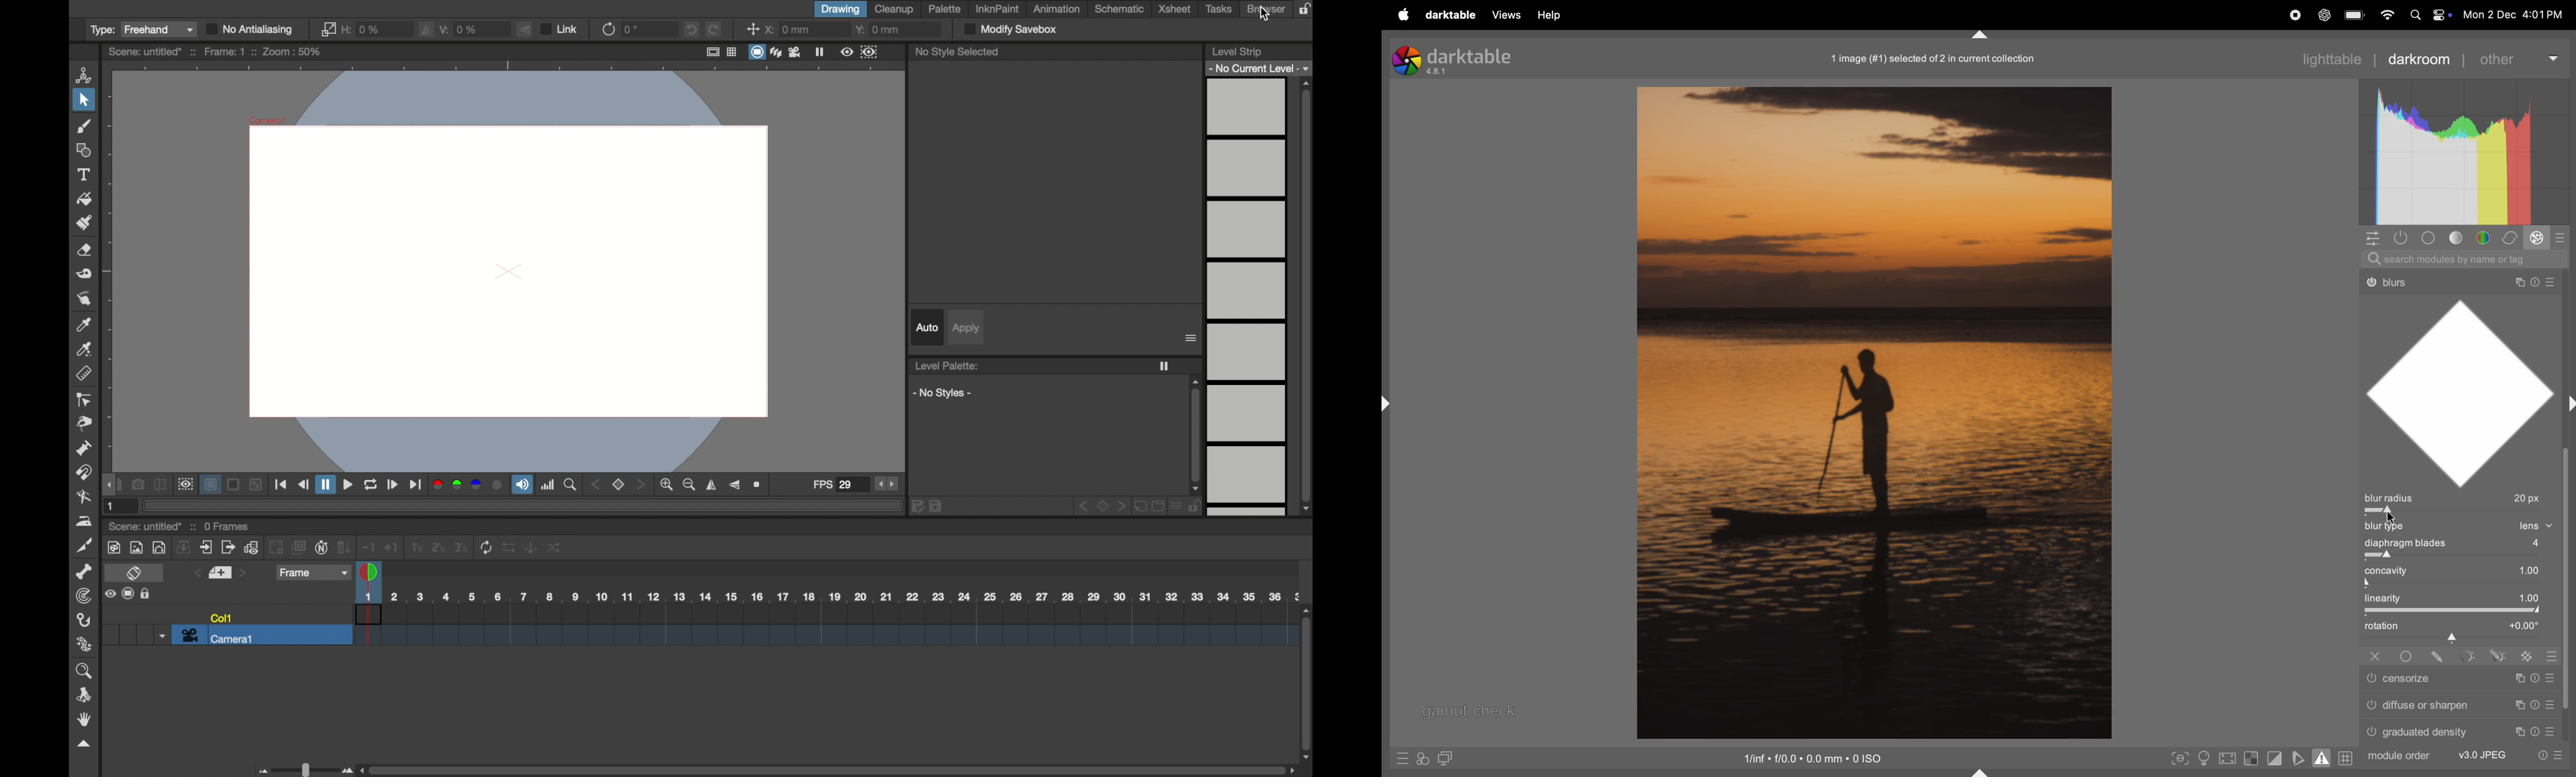 The image size is (2576, 784). I want to click on linearty, so click(2460, 599).